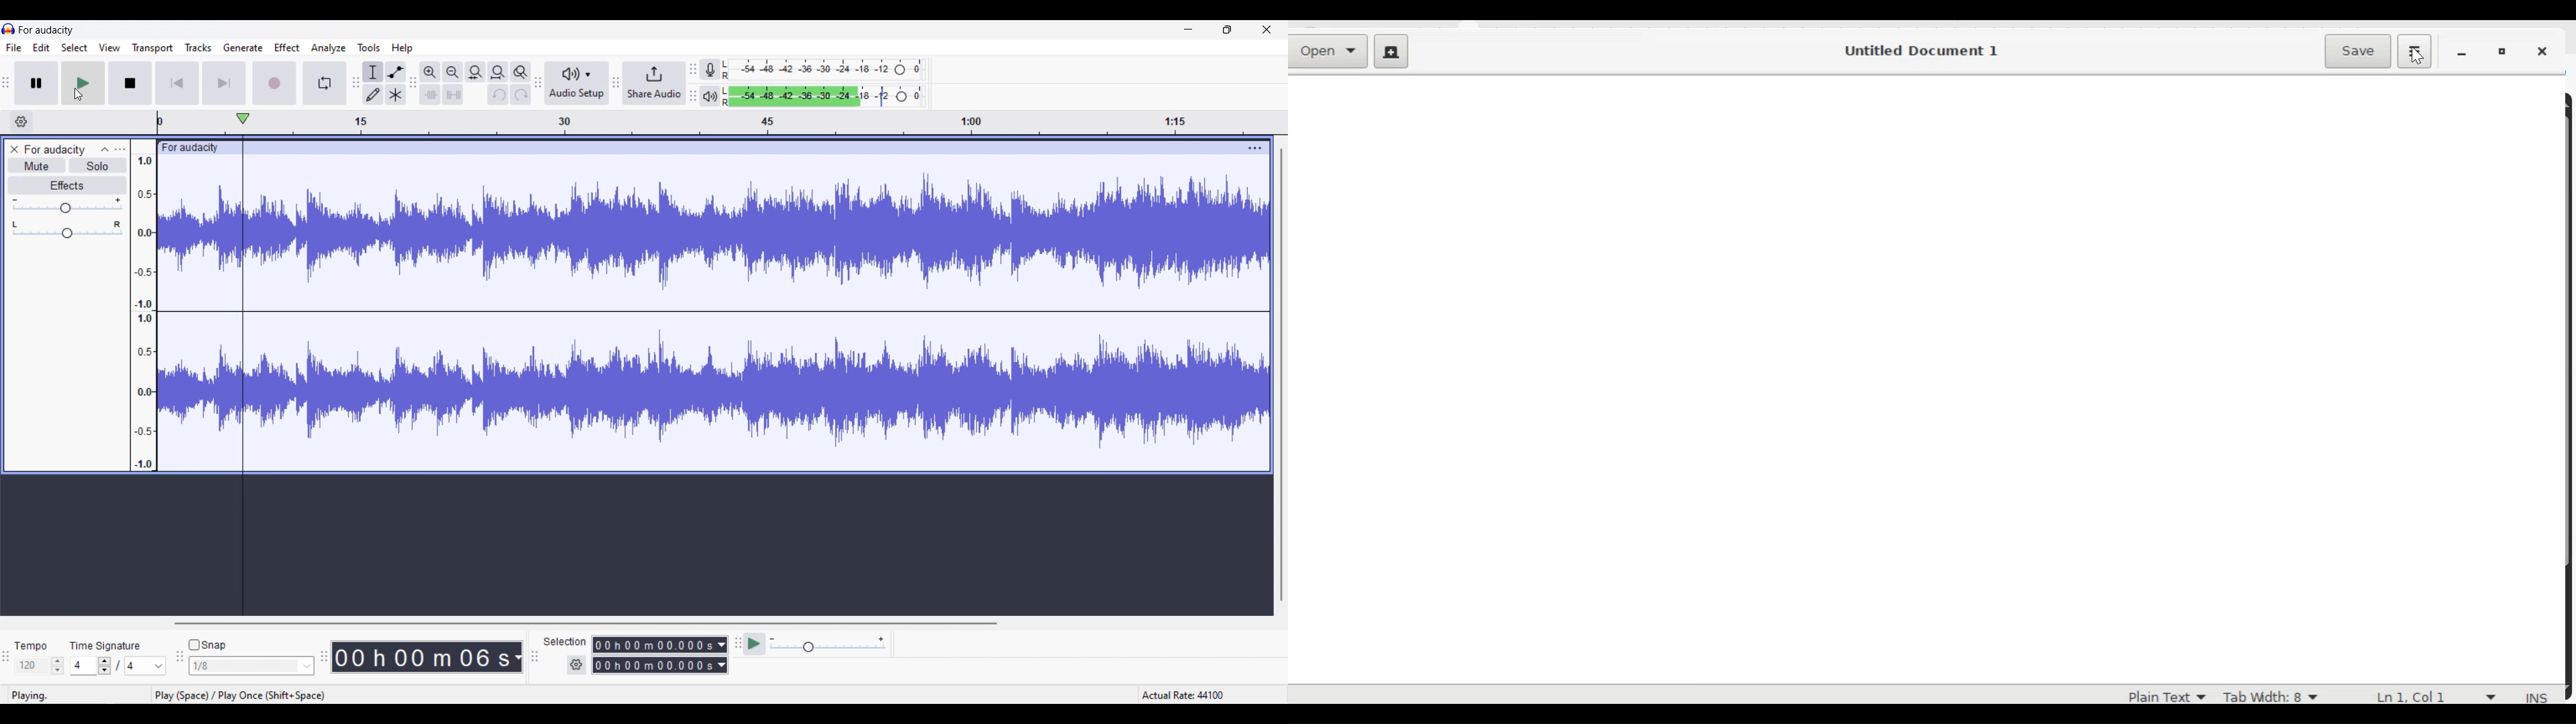 This screenshot has width=2576, height=728. What do you see at coordinates (1267, 29) in the screenshot?
I see `Close interface` at bounding box center [1267, 29].